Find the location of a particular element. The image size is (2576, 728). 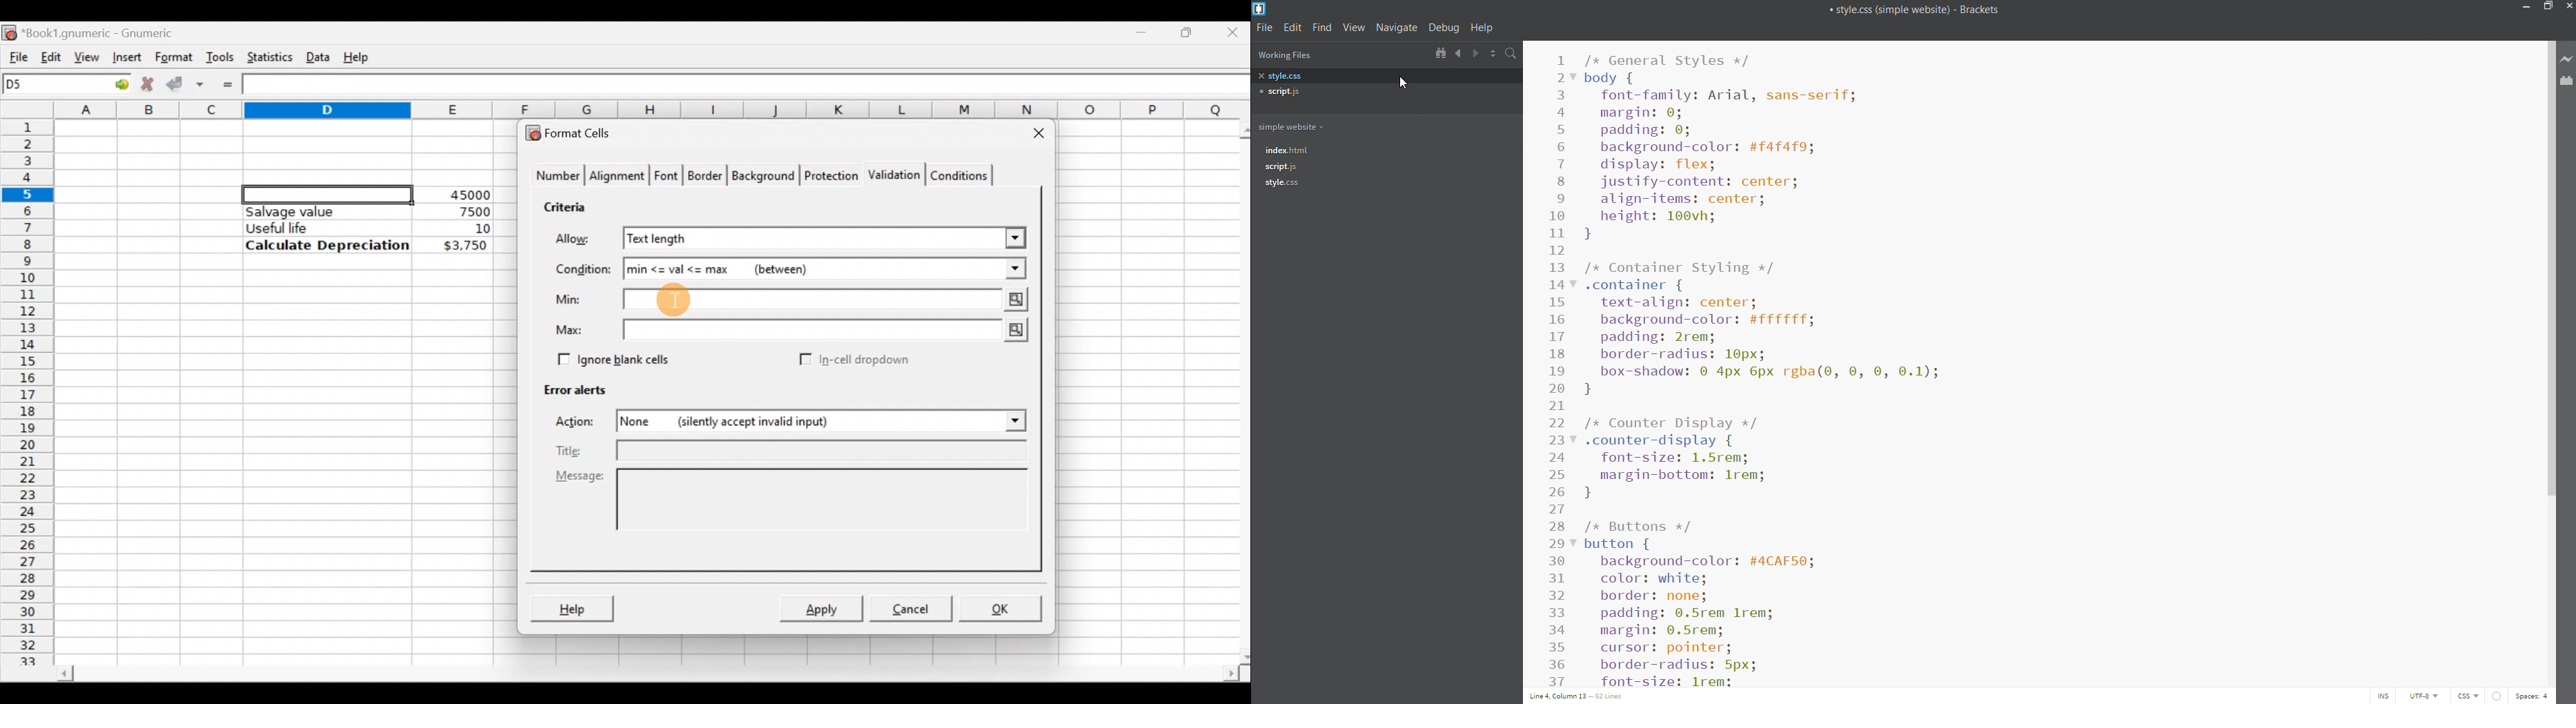

script.js is located at coordinates (1384, 167).